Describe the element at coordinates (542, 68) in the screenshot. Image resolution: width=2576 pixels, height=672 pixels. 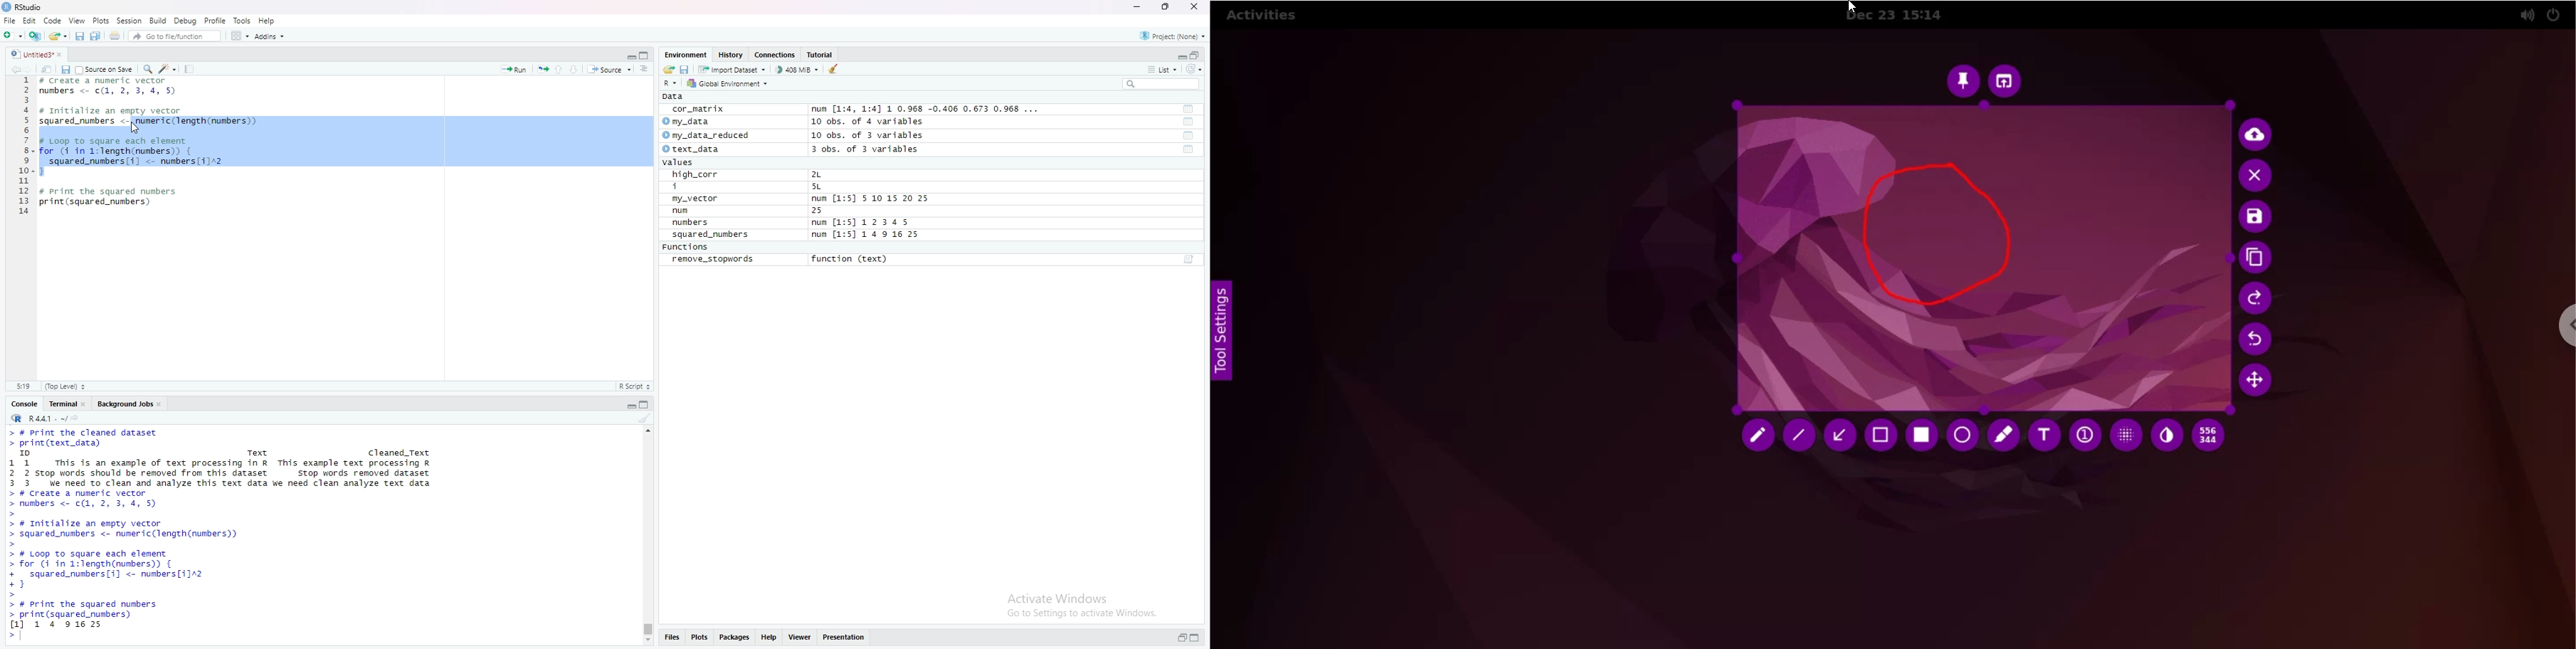
I see `re-run previous code region` at that location.